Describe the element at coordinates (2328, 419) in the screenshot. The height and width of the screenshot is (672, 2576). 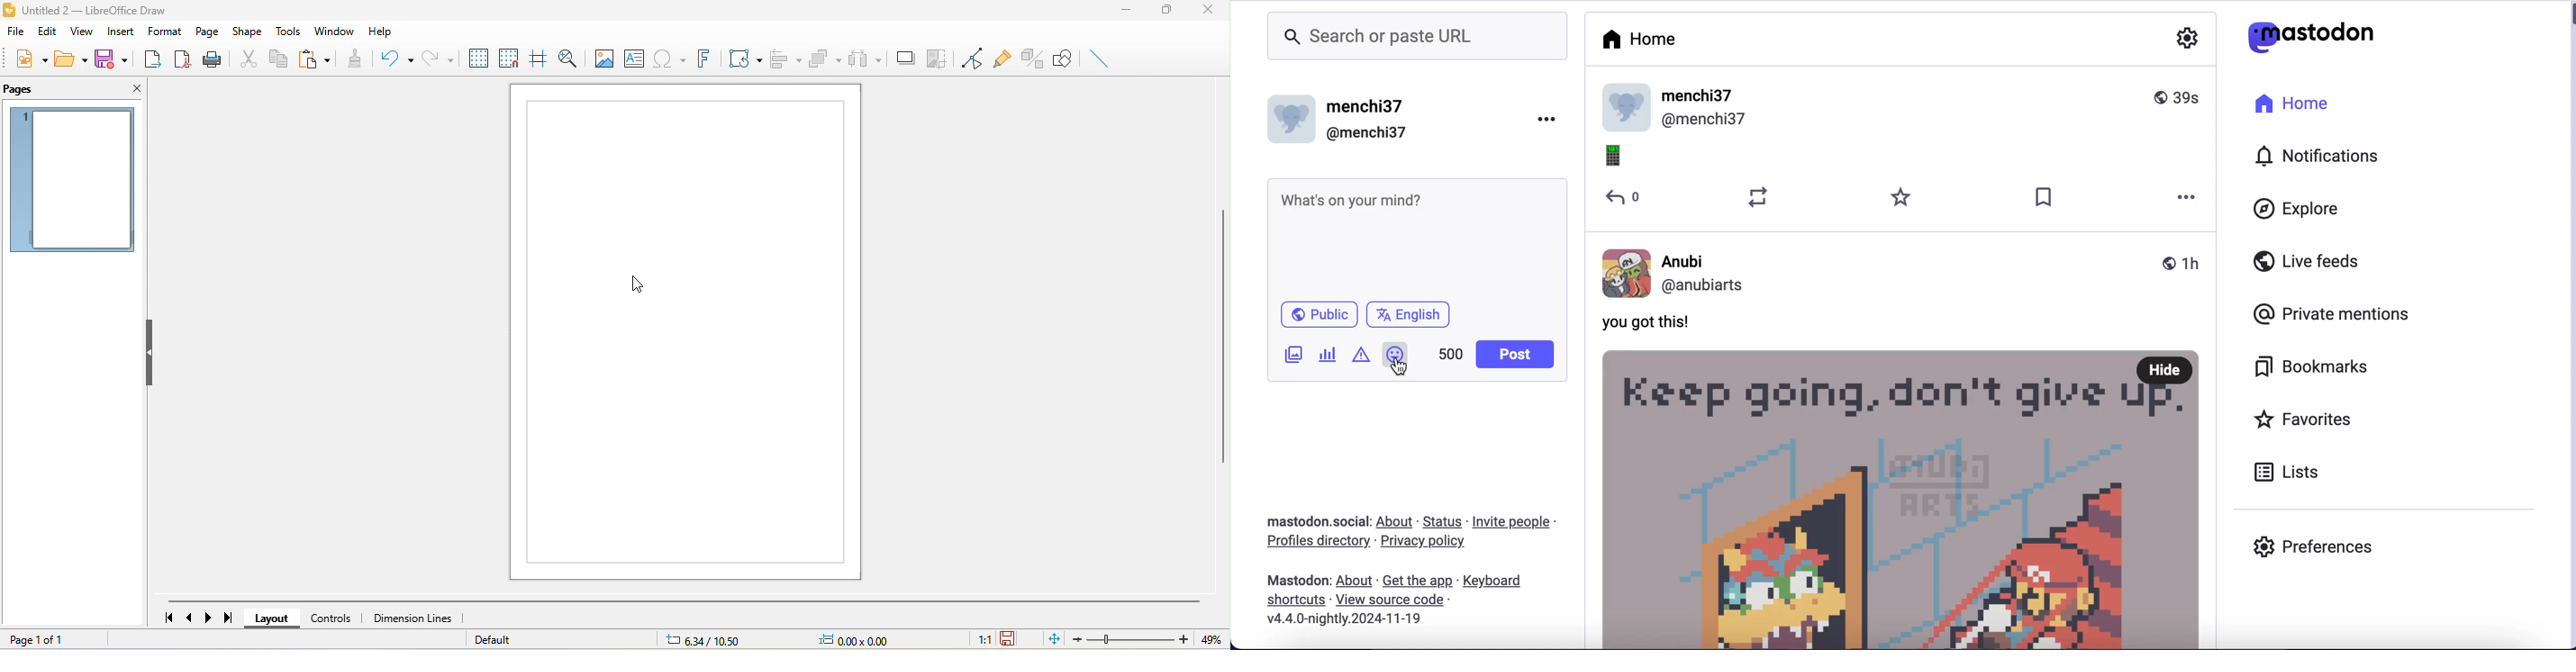
I see `favorites` at that location.